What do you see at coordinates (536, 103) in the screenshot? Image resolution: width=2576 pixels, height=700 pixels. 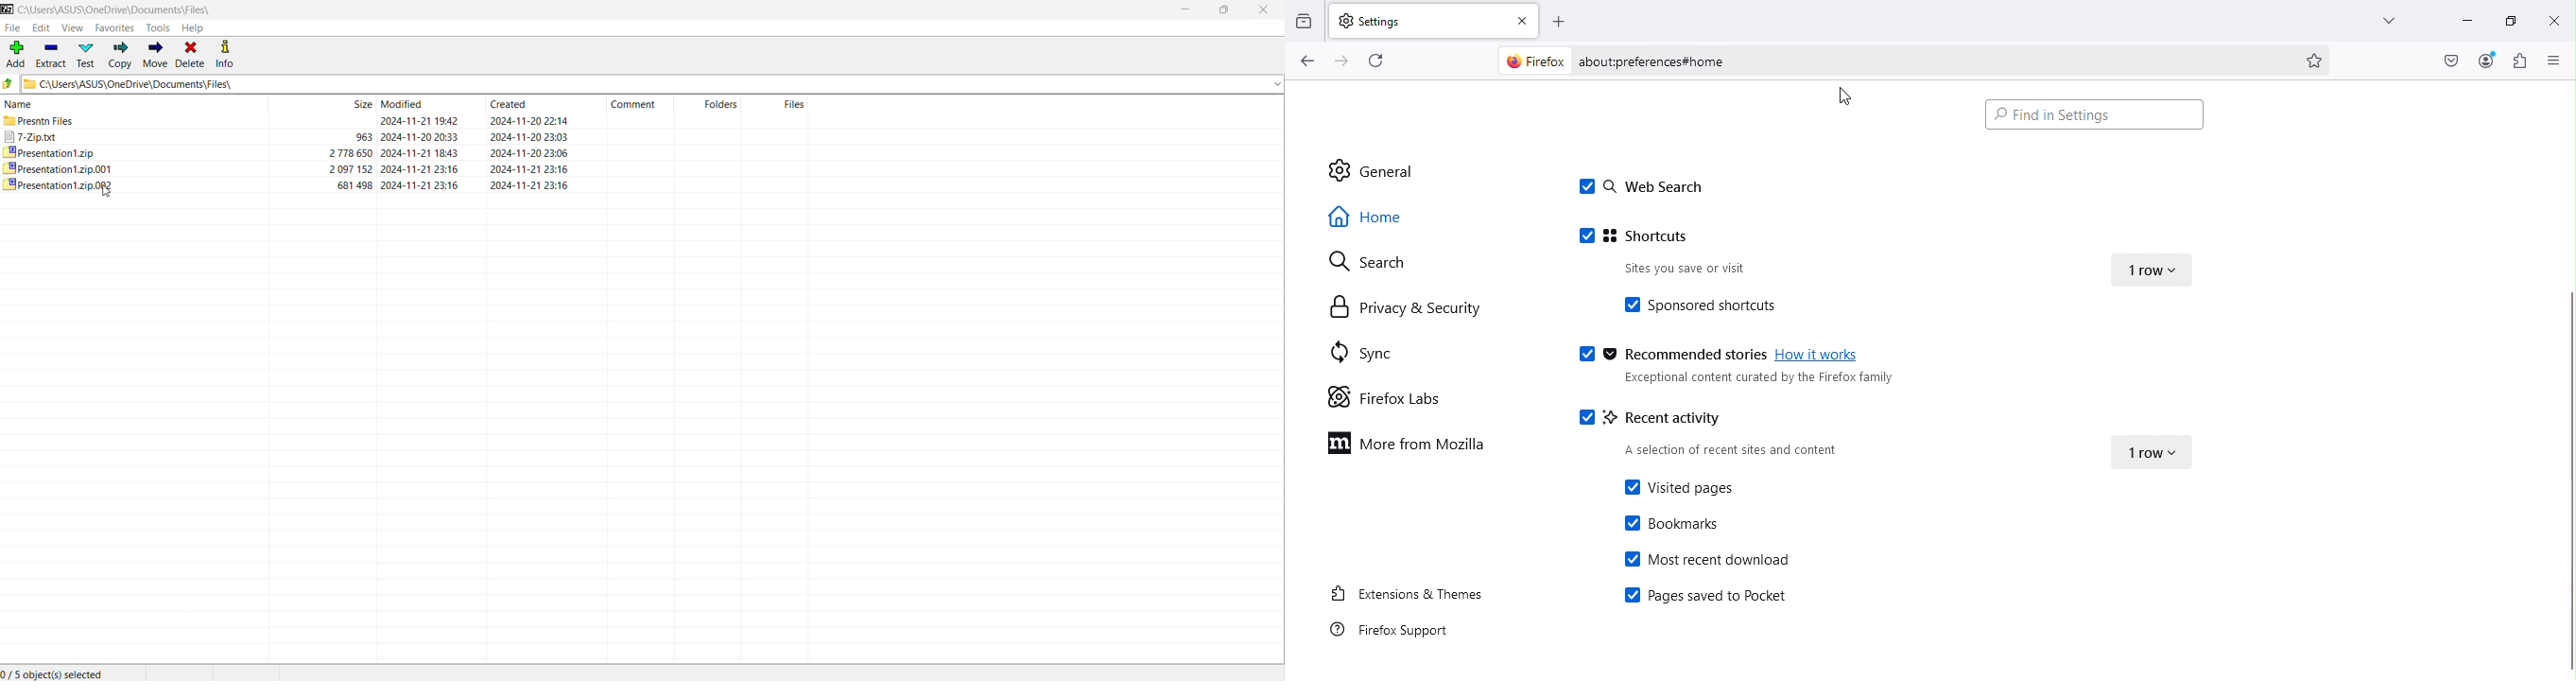 I see `Created` at bounding box center [536, 103].